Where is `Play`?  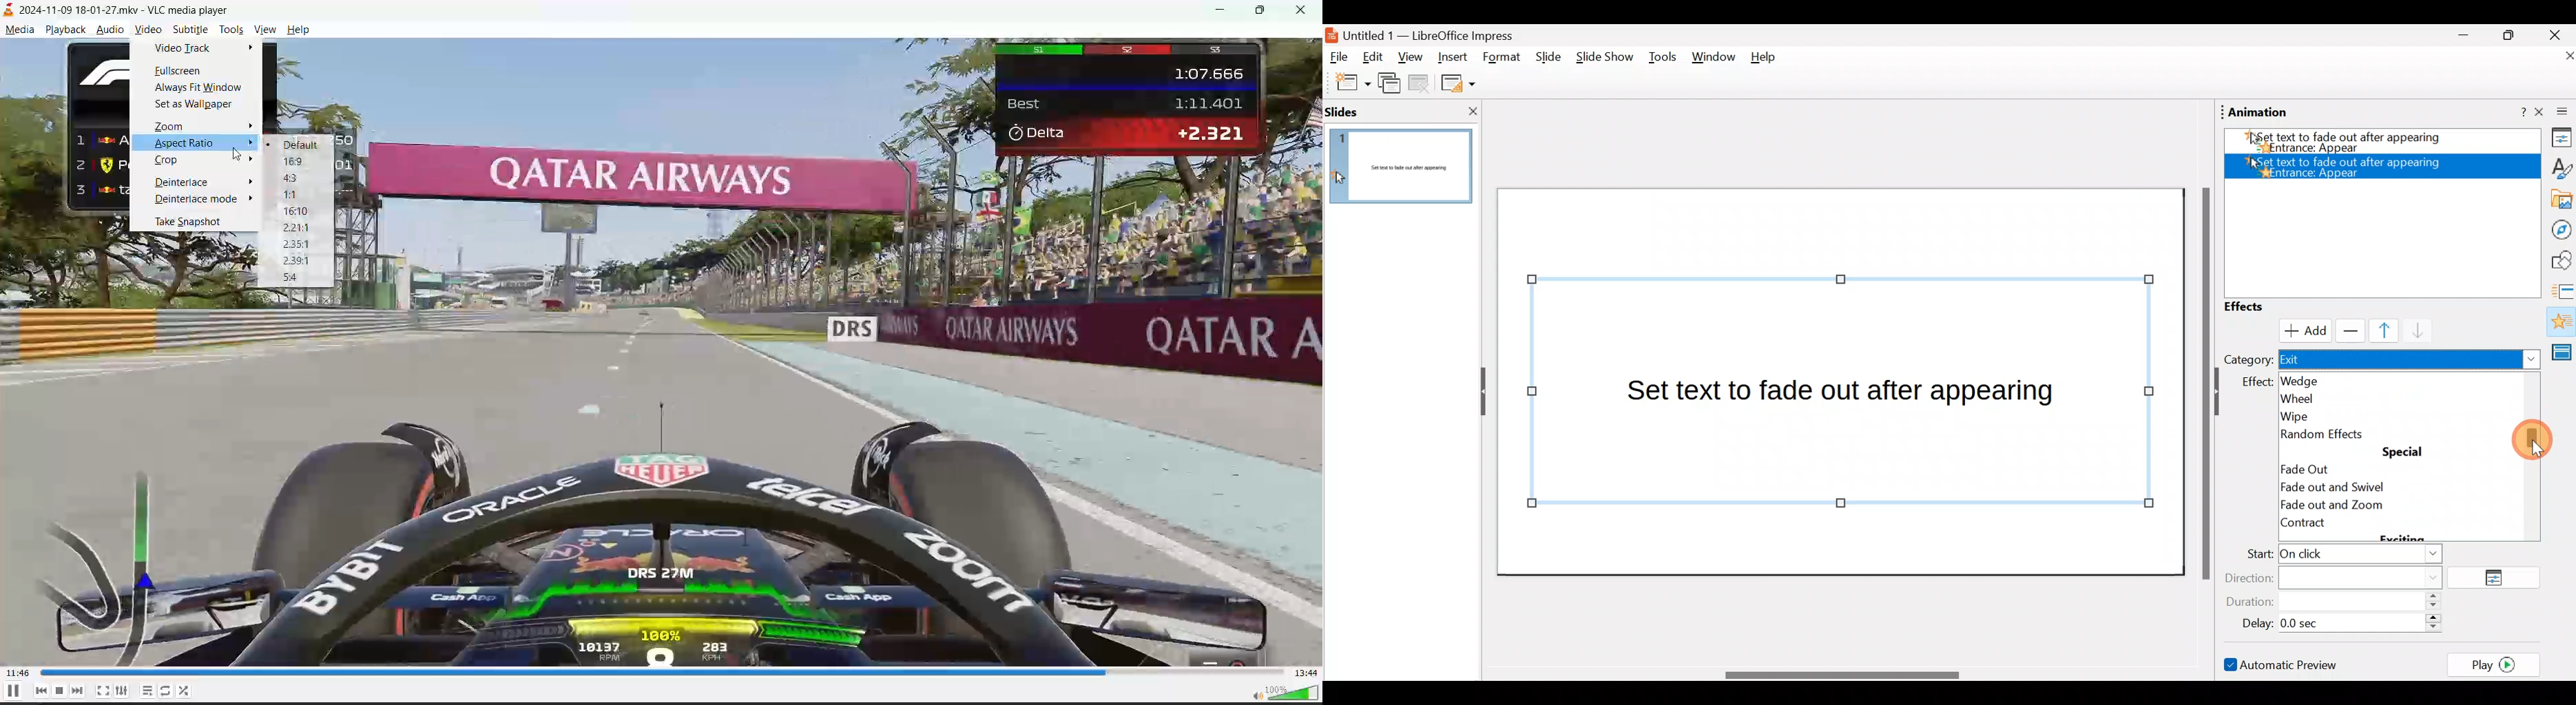
Play is located at coordinates (2498, 664).